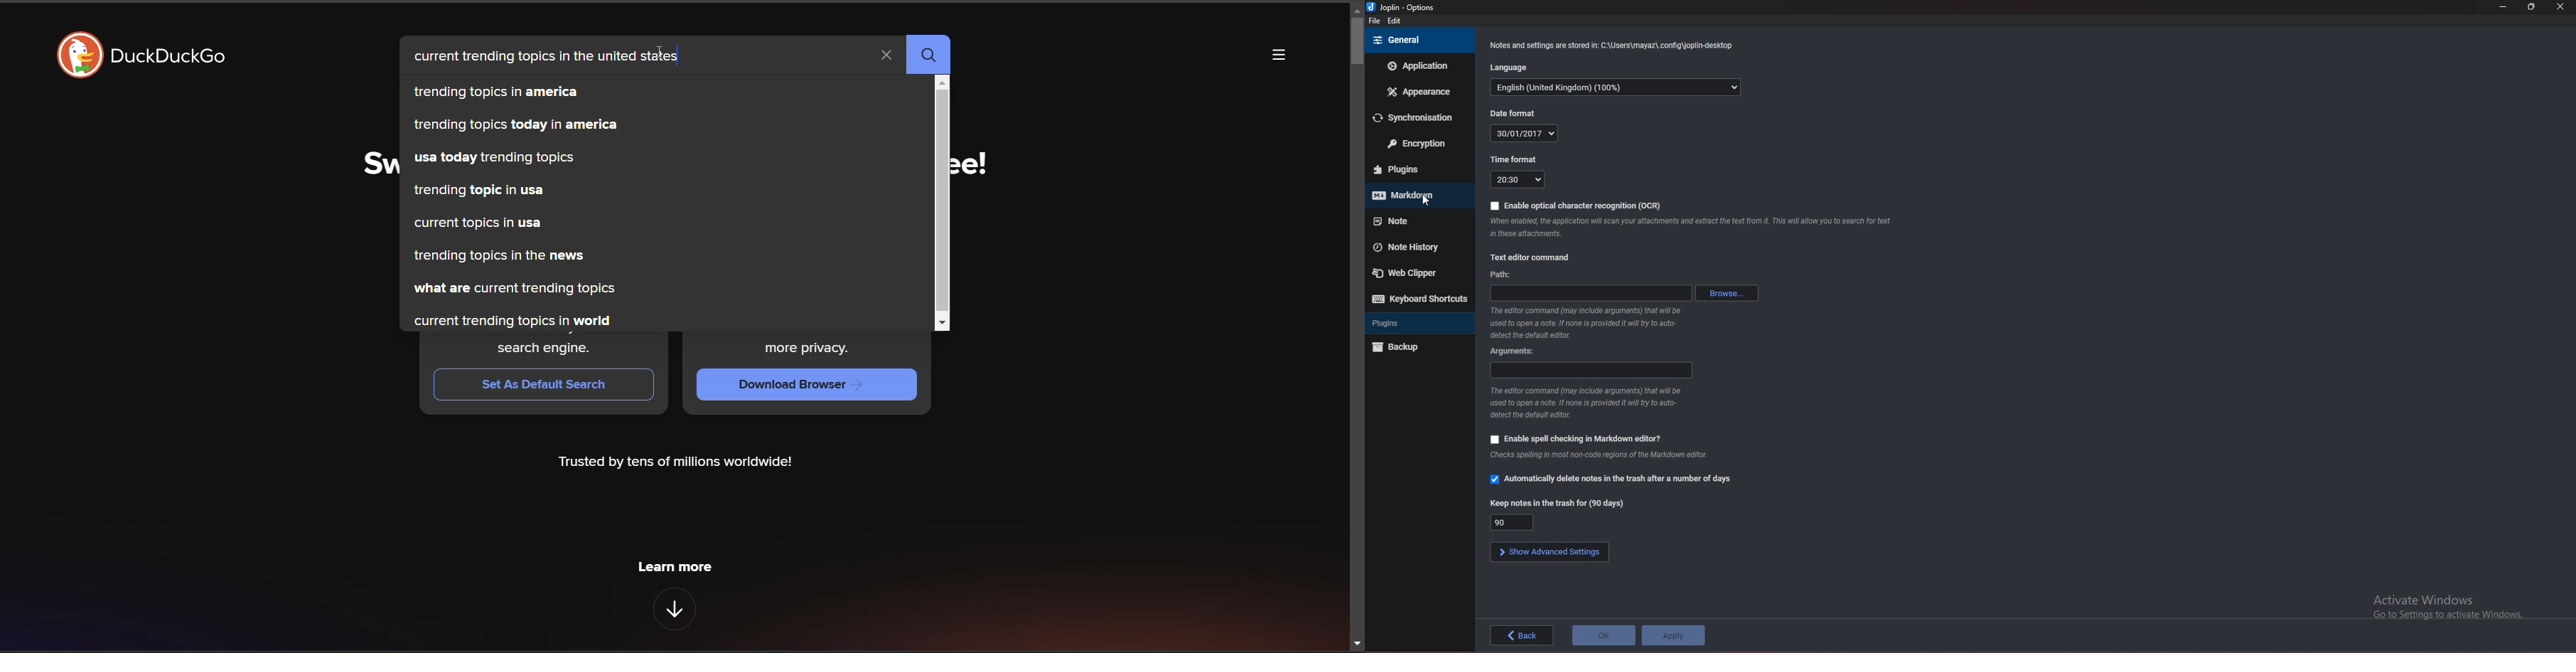 Image resolution: width=2576 pixels, height=672 pixels. Describe the element at coordinates (2532, 8) in the screenshot. I see `resize` at that location.